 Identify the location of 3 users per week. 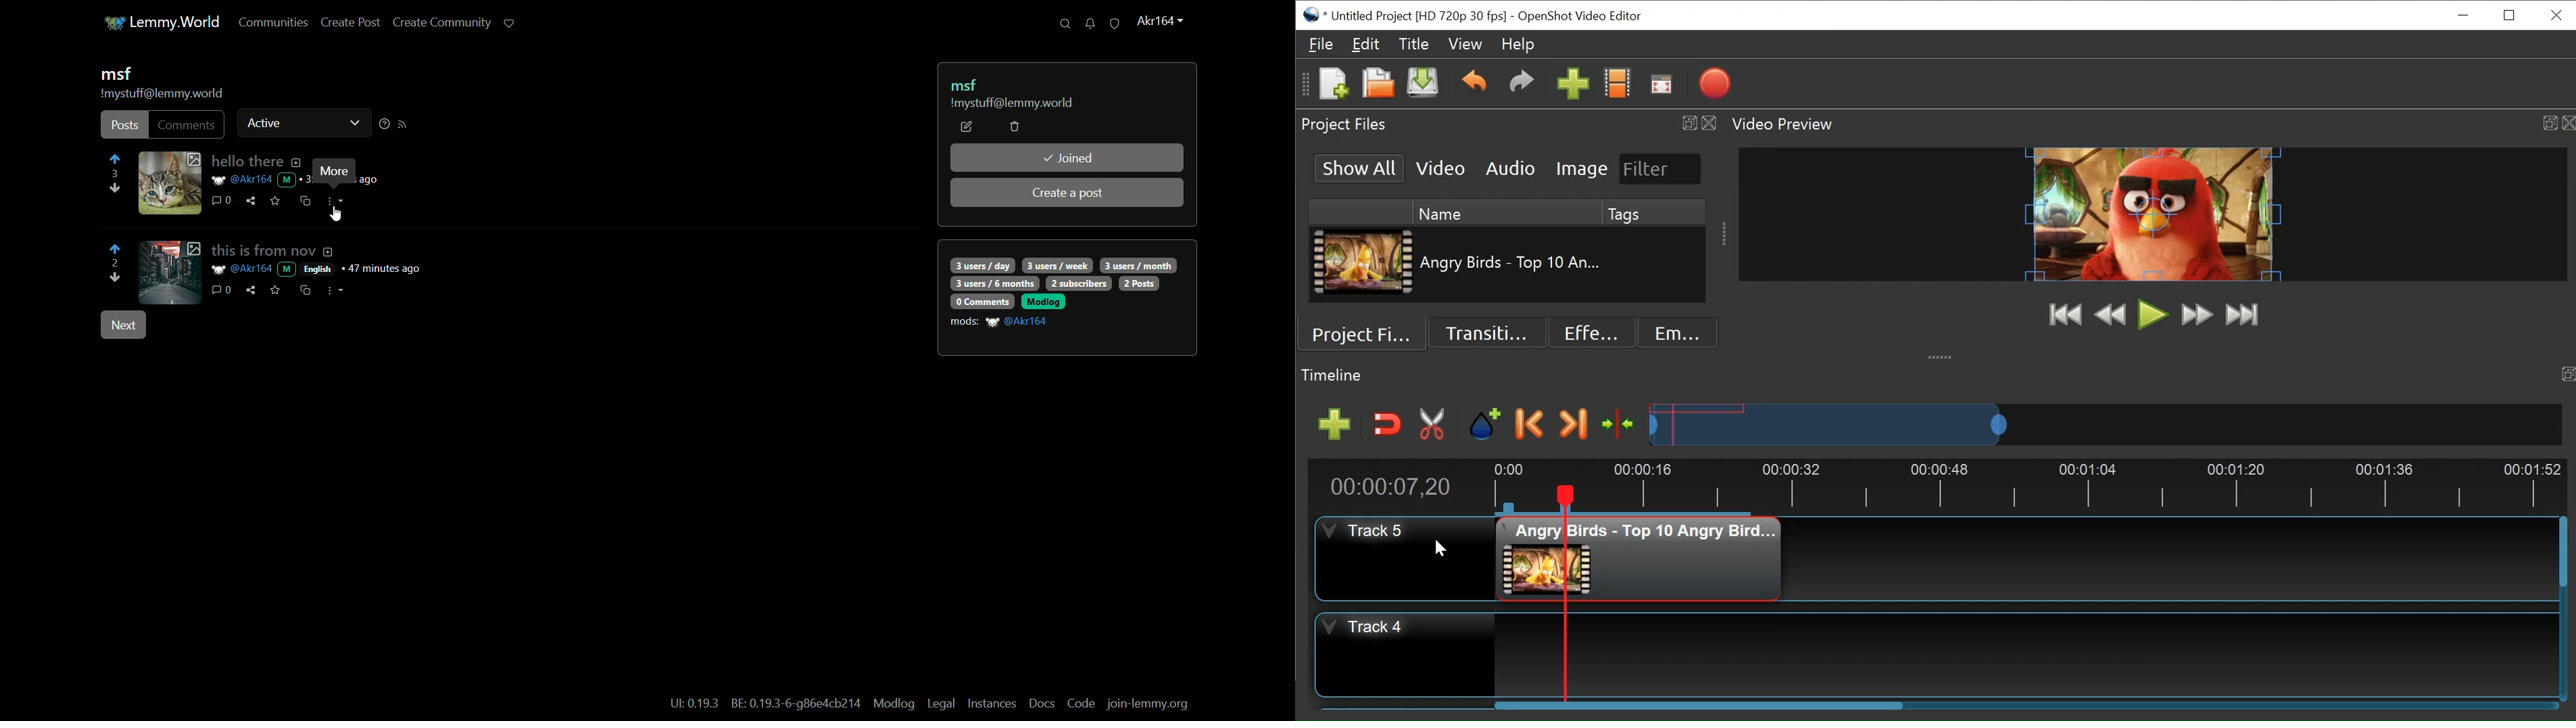
(1059, 264).